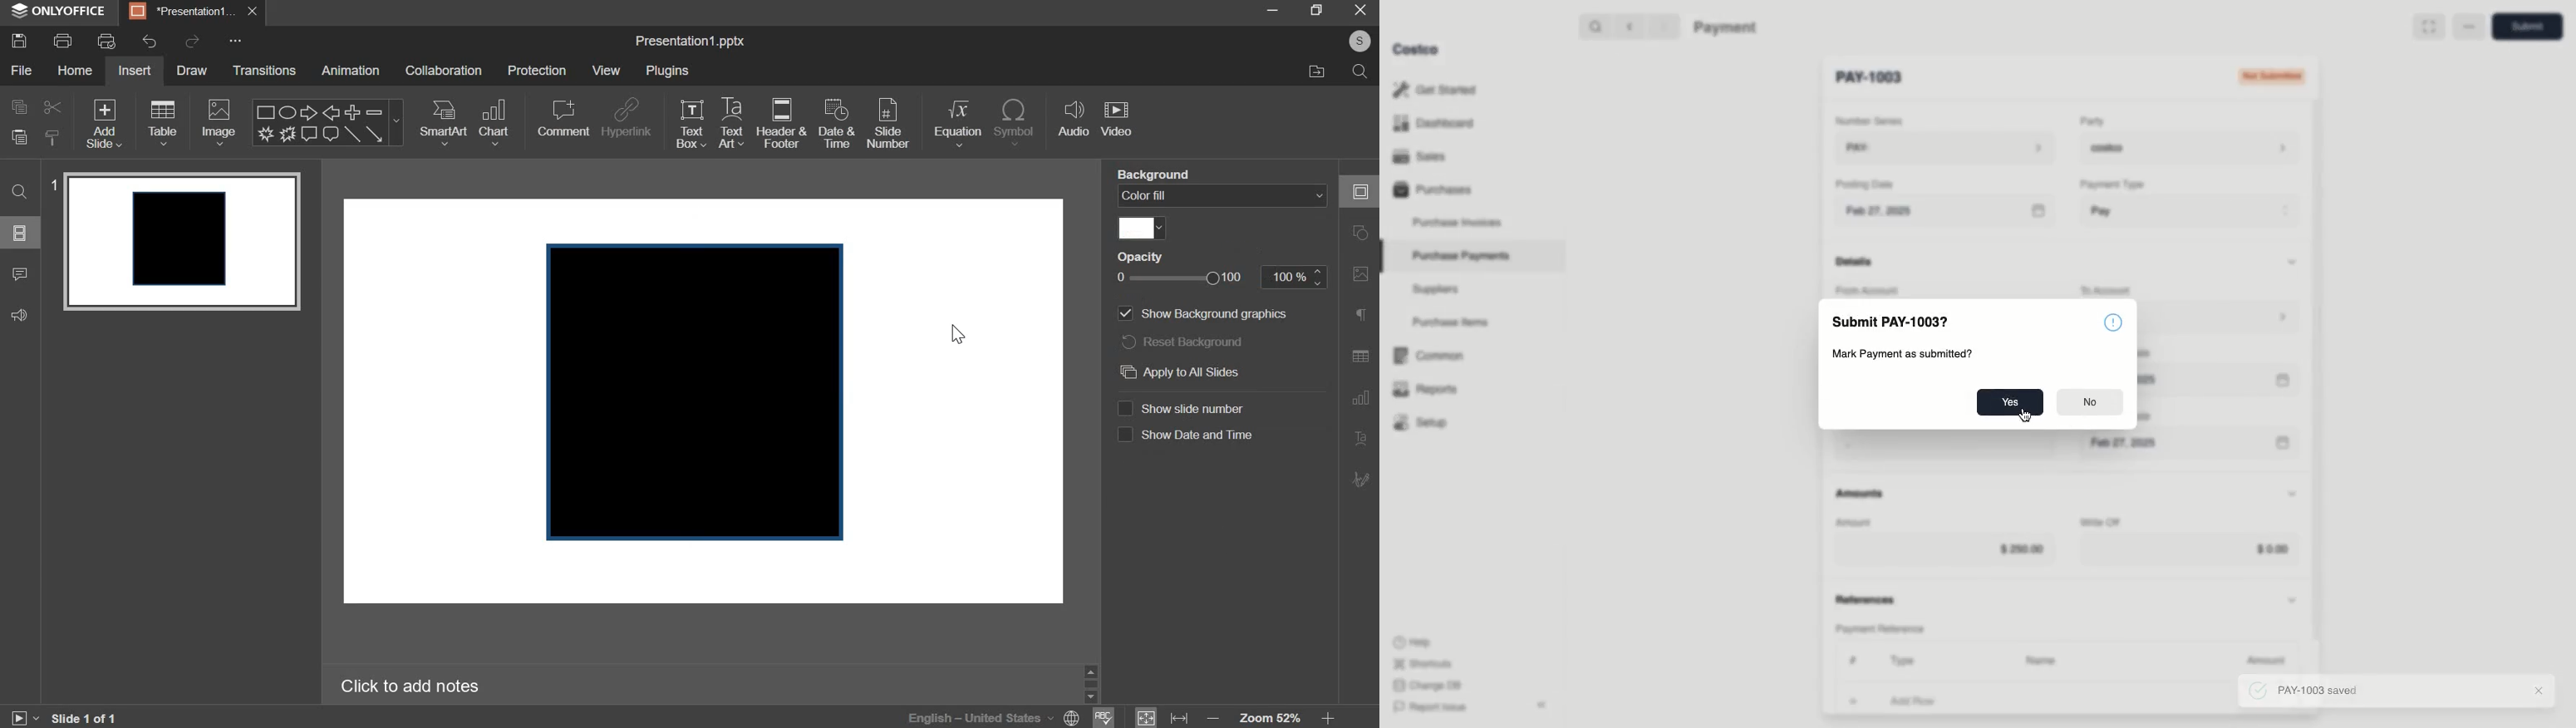  What do you see at coordinates (2537, 691) in the screenshot?
I see `Close` at bounding box center [2537, 691].